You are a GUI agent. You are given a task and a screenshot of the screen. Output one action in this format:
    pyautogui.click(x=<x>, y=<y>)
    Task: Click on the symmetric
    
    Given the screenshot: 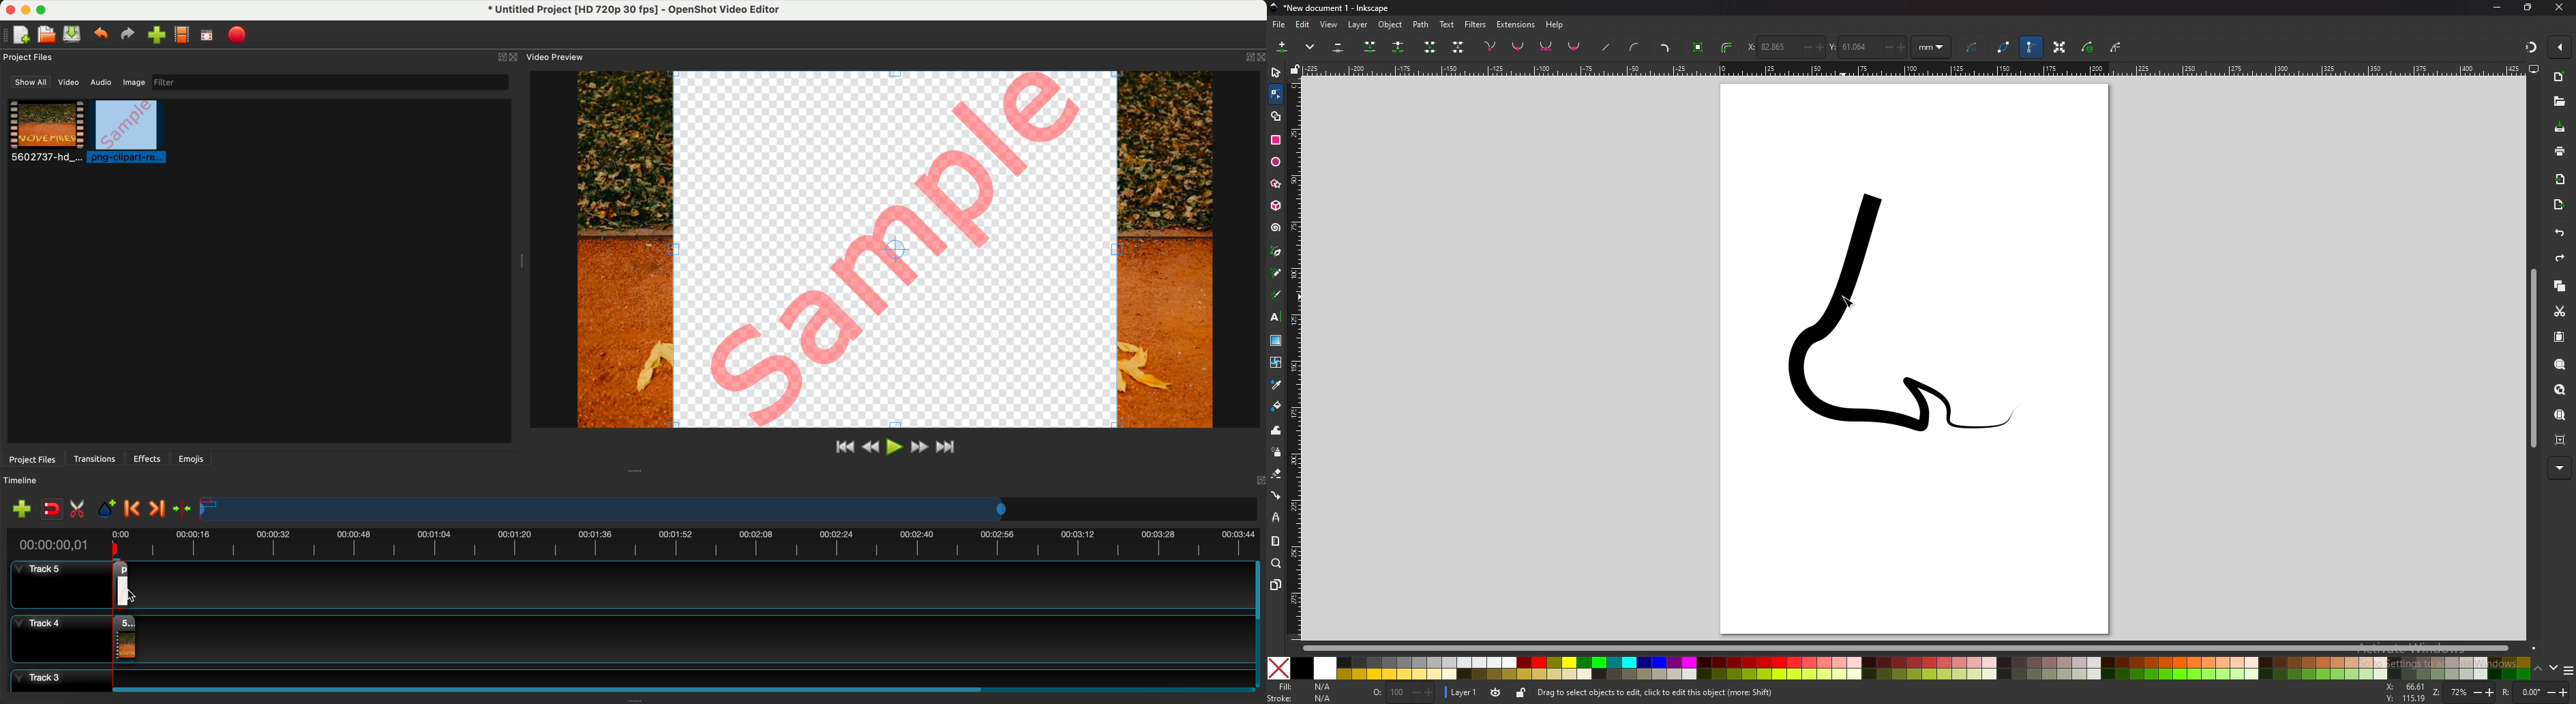 What is the action you would take?
    pyautogui.click(x=1546, y=47)
    